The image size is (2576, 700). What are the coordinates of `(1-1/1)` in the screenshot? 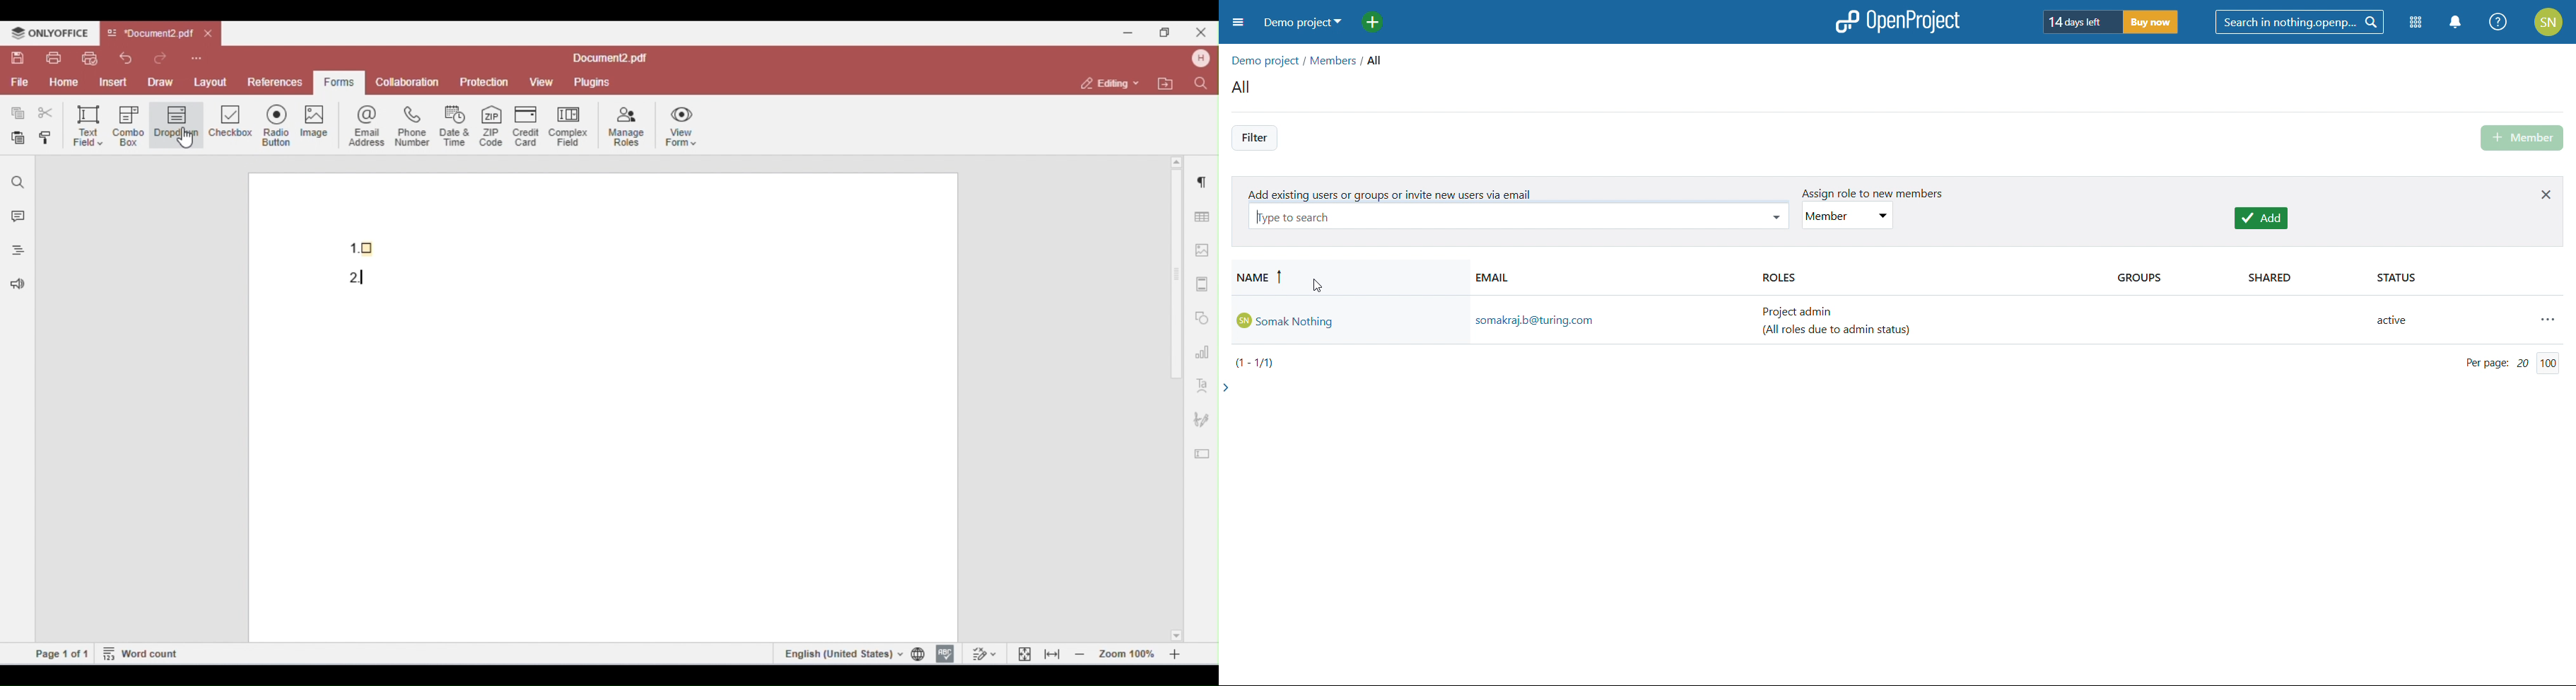 It's located at (1259, 362).